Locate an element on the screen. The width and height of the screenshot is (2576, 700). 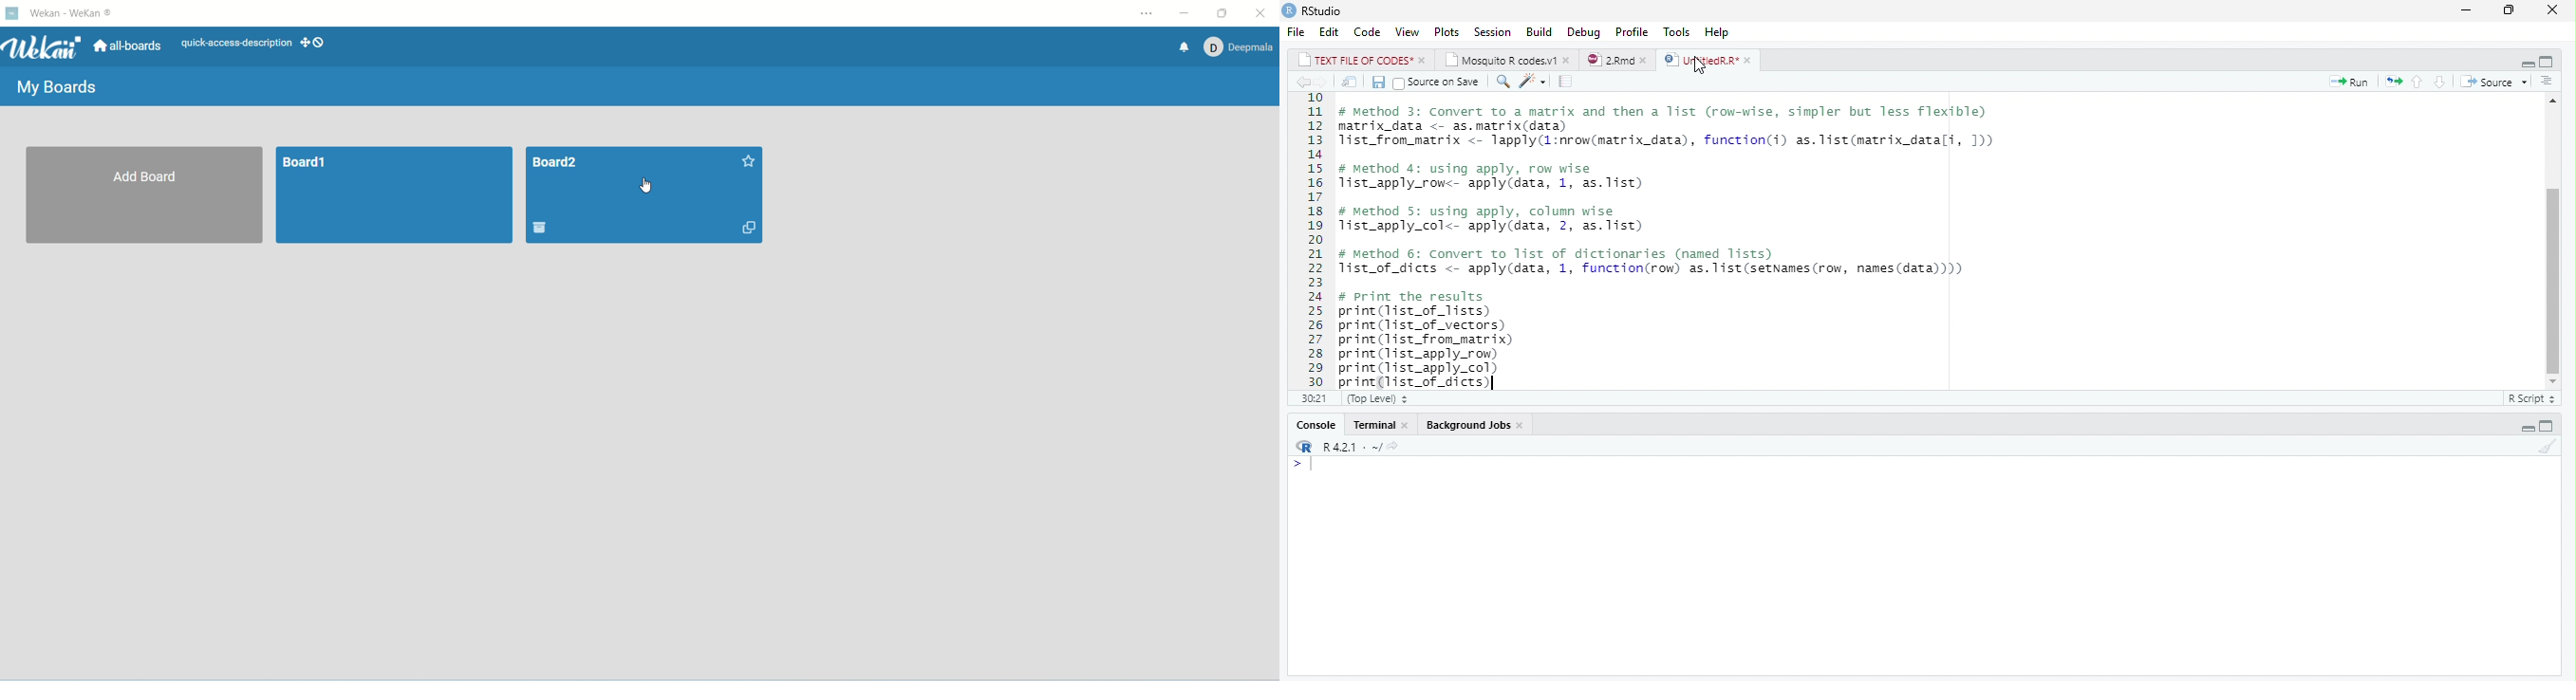
Clear is located at coordinates (2546, 446).